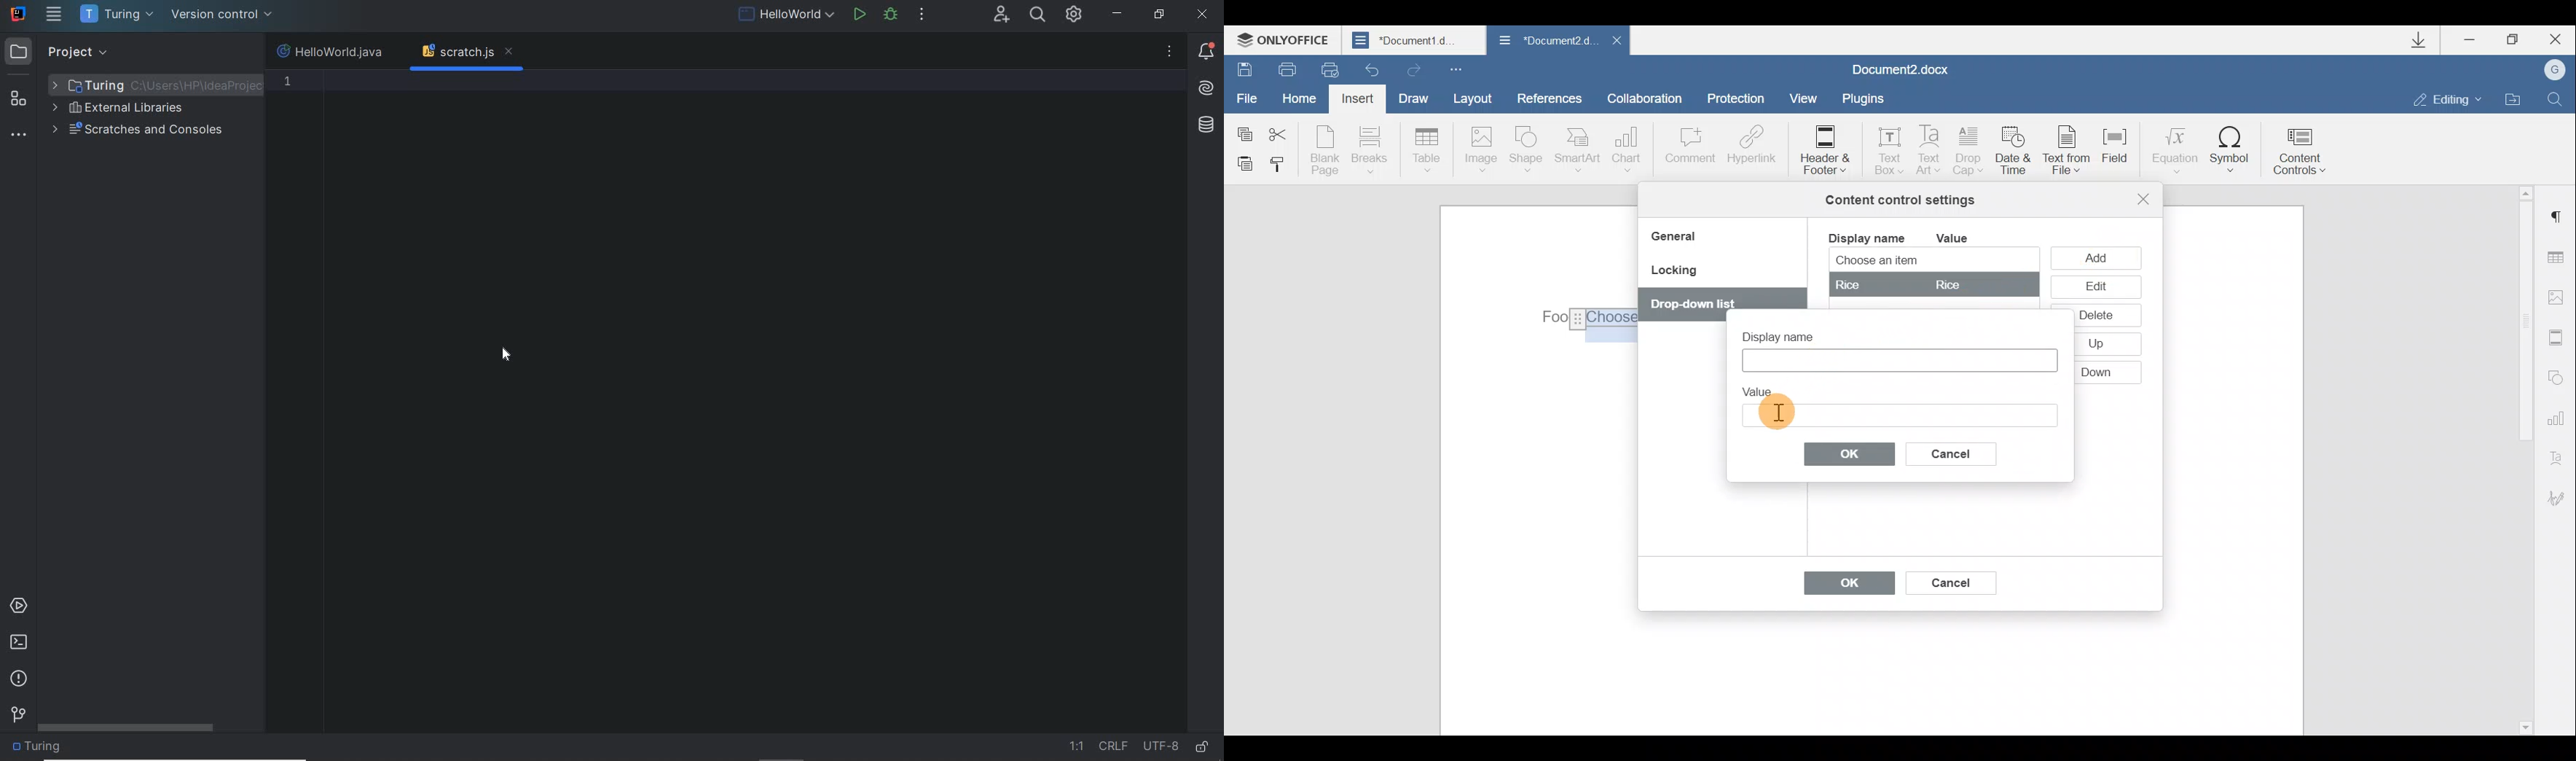 This screenshot has height=784, width=2576. I want to click on run, so click(860, 16).